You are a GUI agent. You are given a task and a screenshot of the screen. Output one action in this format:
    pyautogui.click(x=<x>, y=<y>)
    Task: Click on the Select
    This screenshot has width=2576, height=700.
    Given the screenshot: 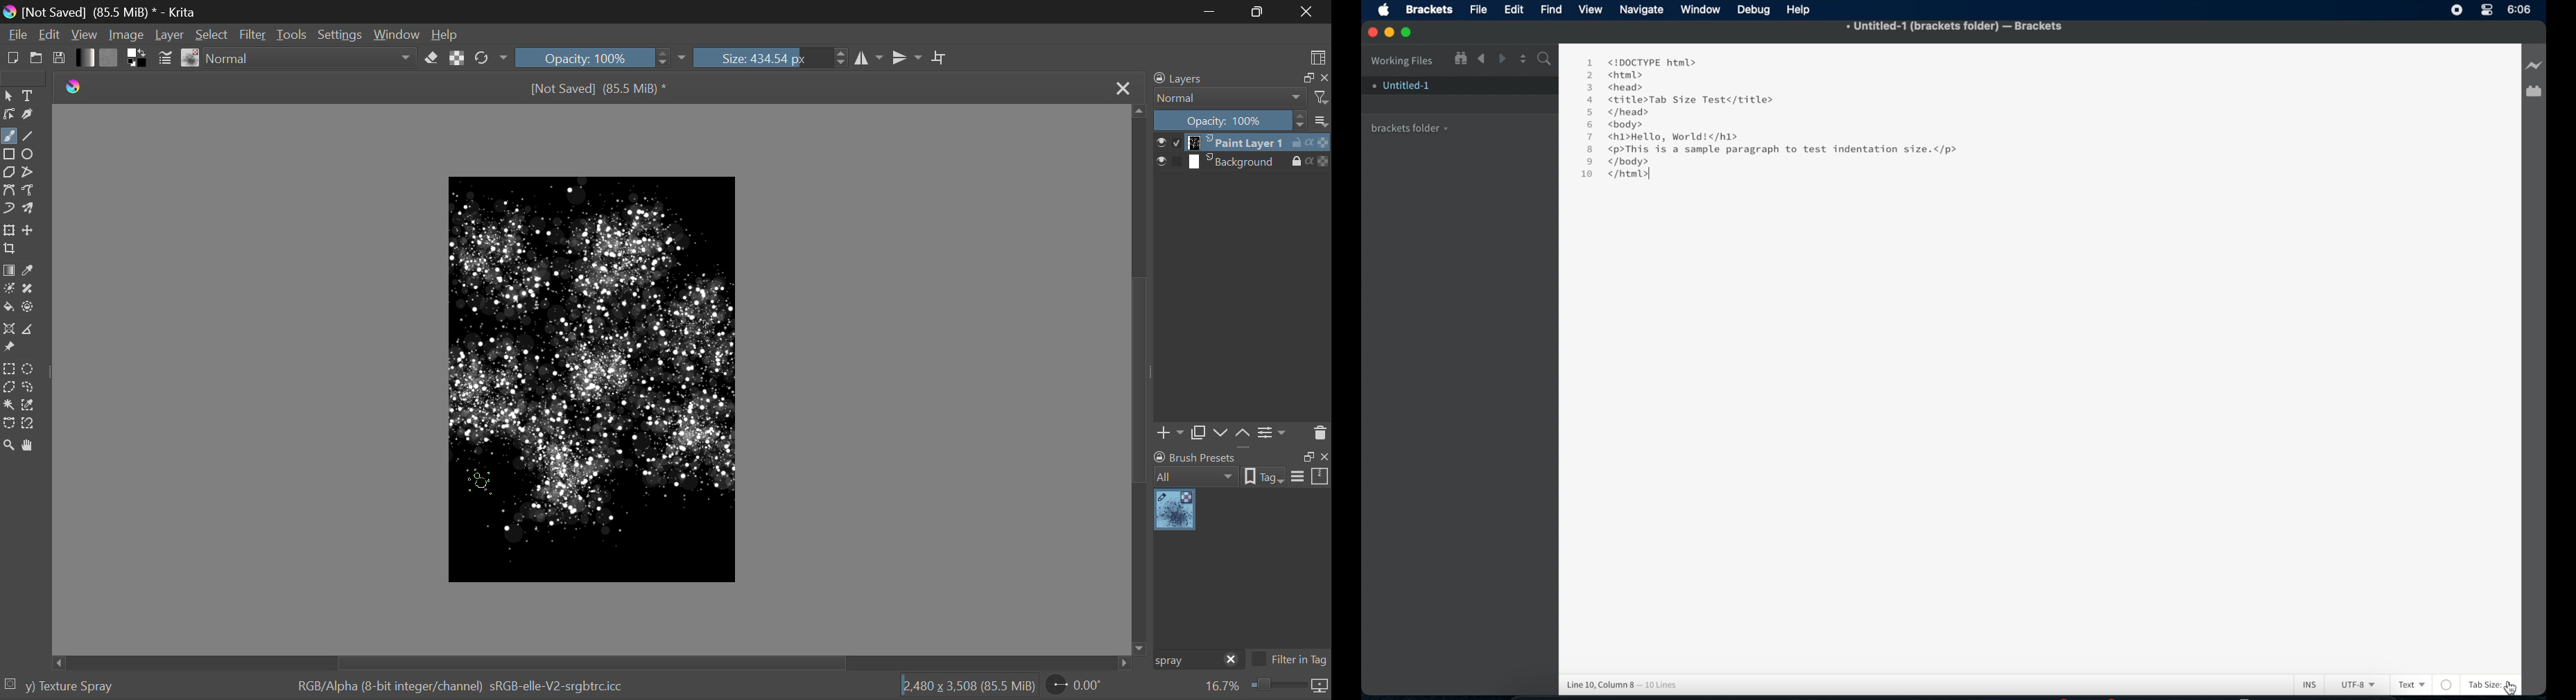 What is the action you would take?
    pyautogui.click(x=212, y=34)
    